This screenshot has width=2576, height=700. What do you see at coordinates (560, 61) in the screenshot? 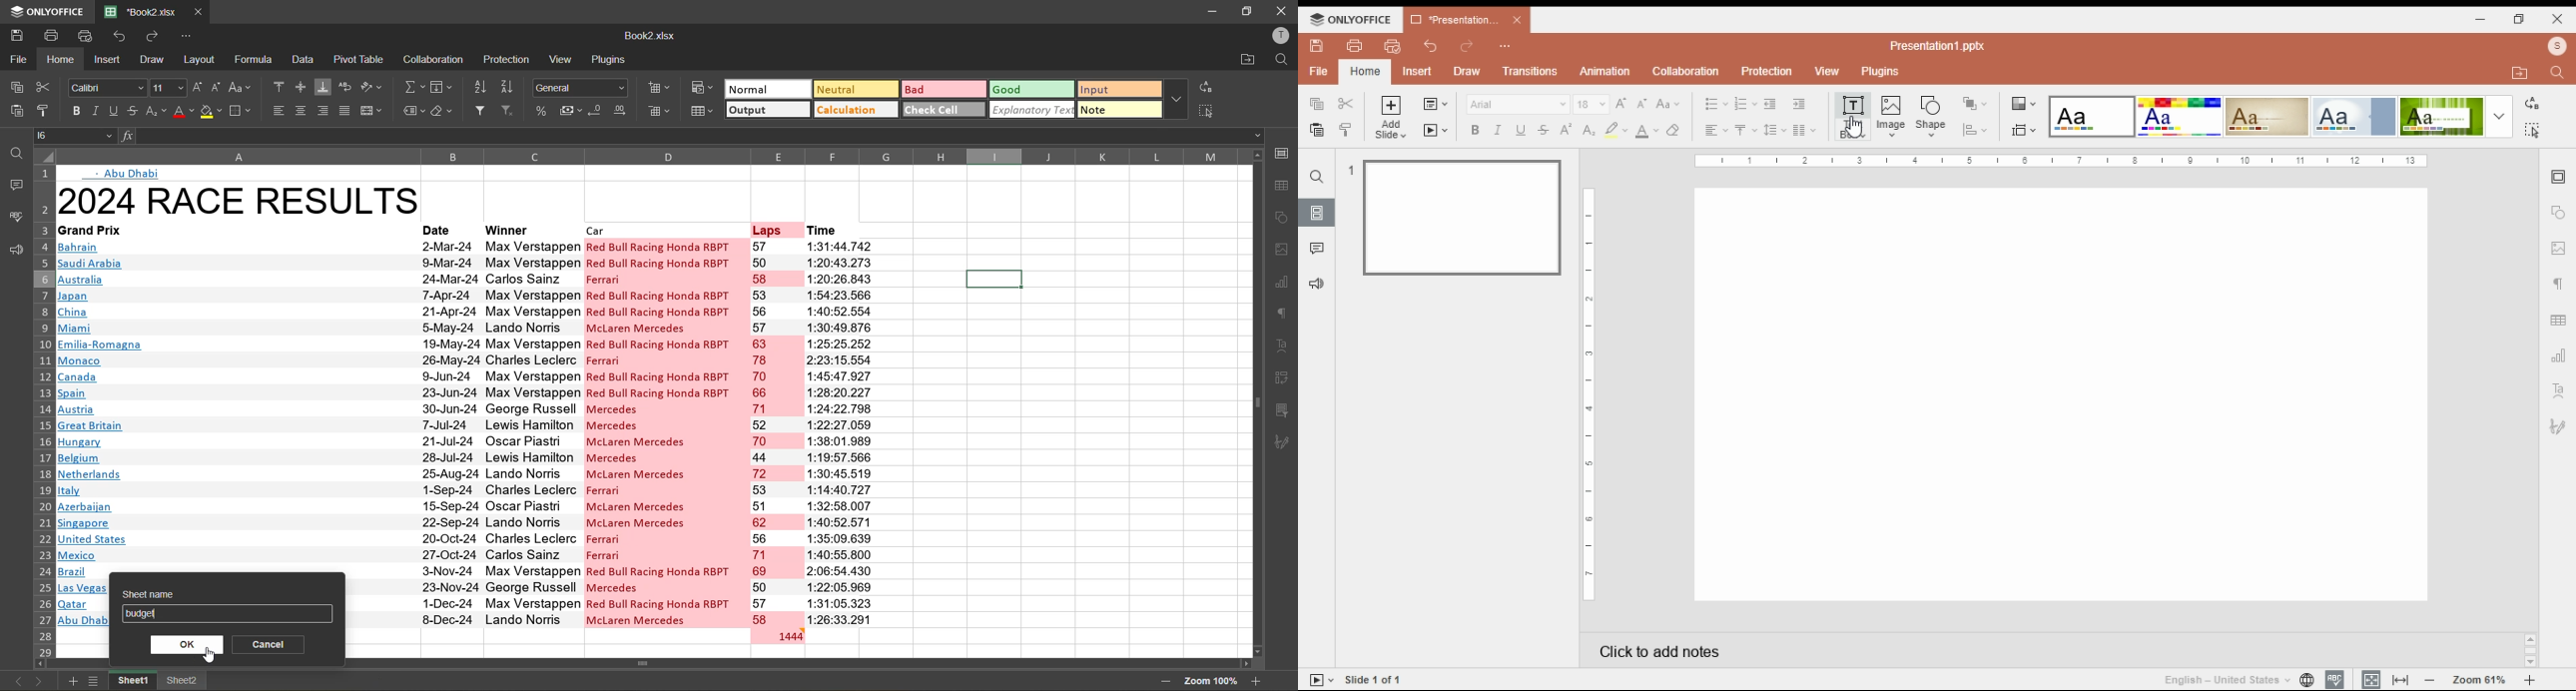
I see `view` at bounding box center [560, 61].